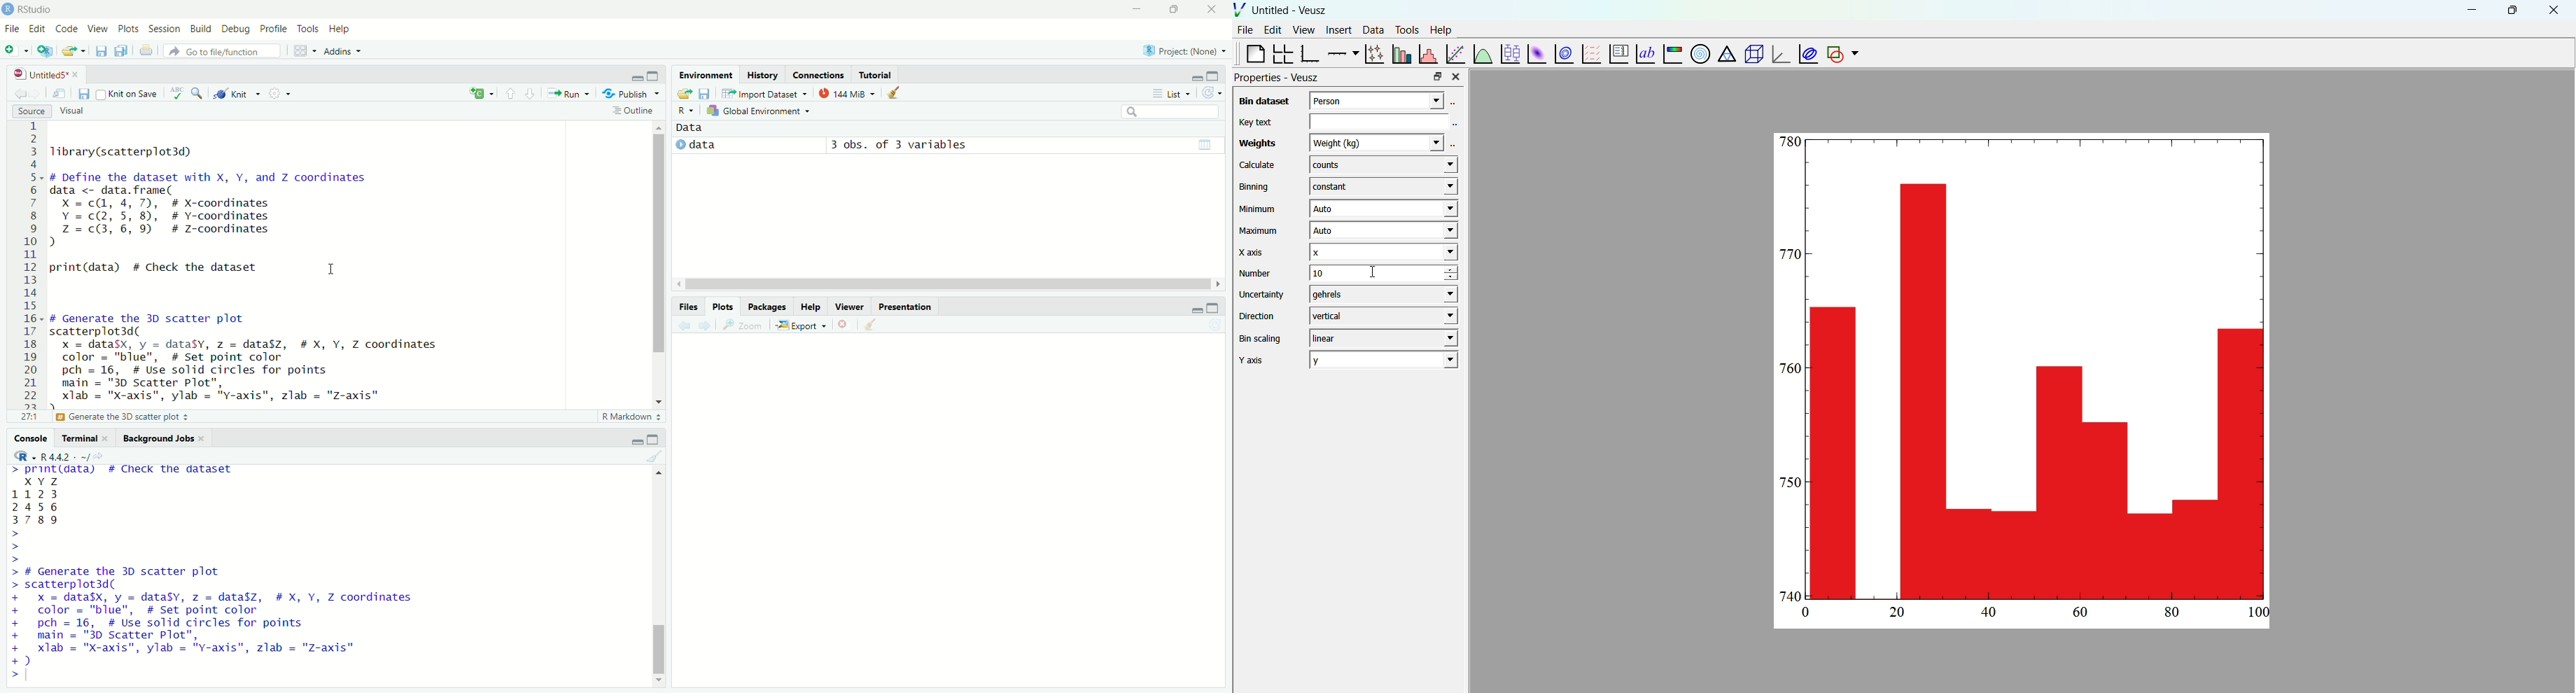  Describe the element at coordinates (658, 680) in the screenshot. I see `move bottom` at that location.